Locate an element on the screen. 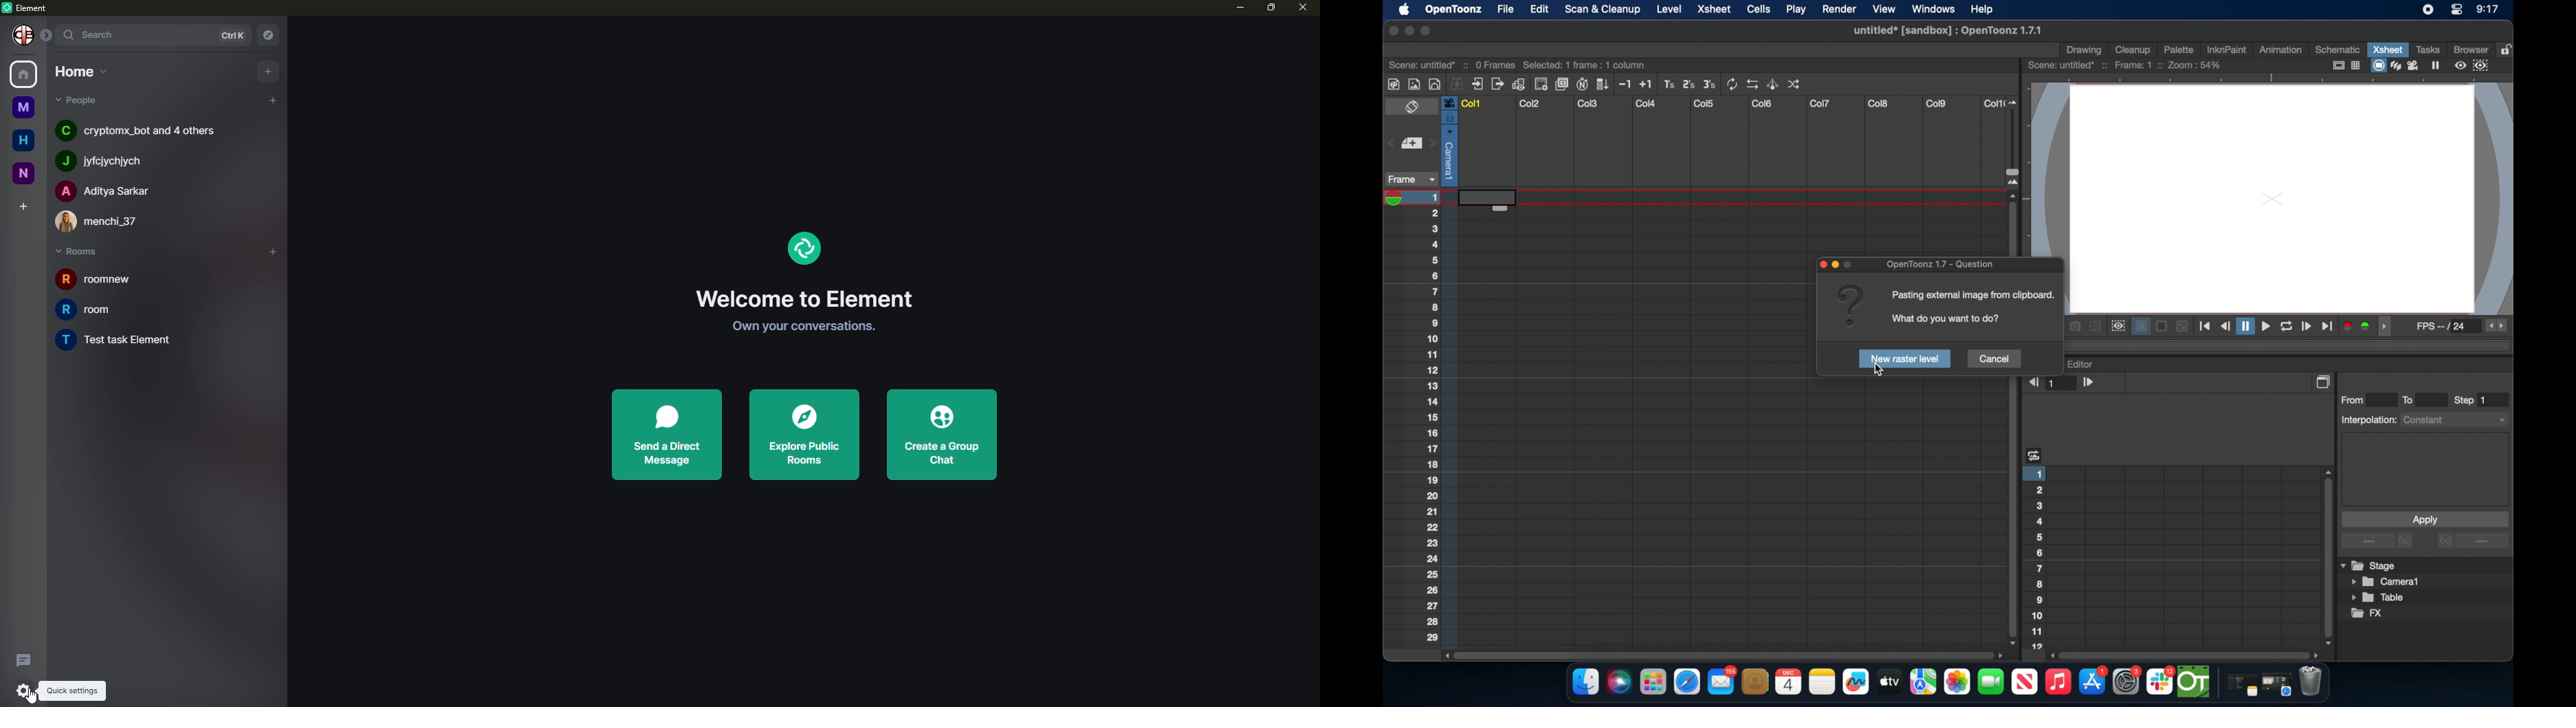   is located at coordinates (25, 36).